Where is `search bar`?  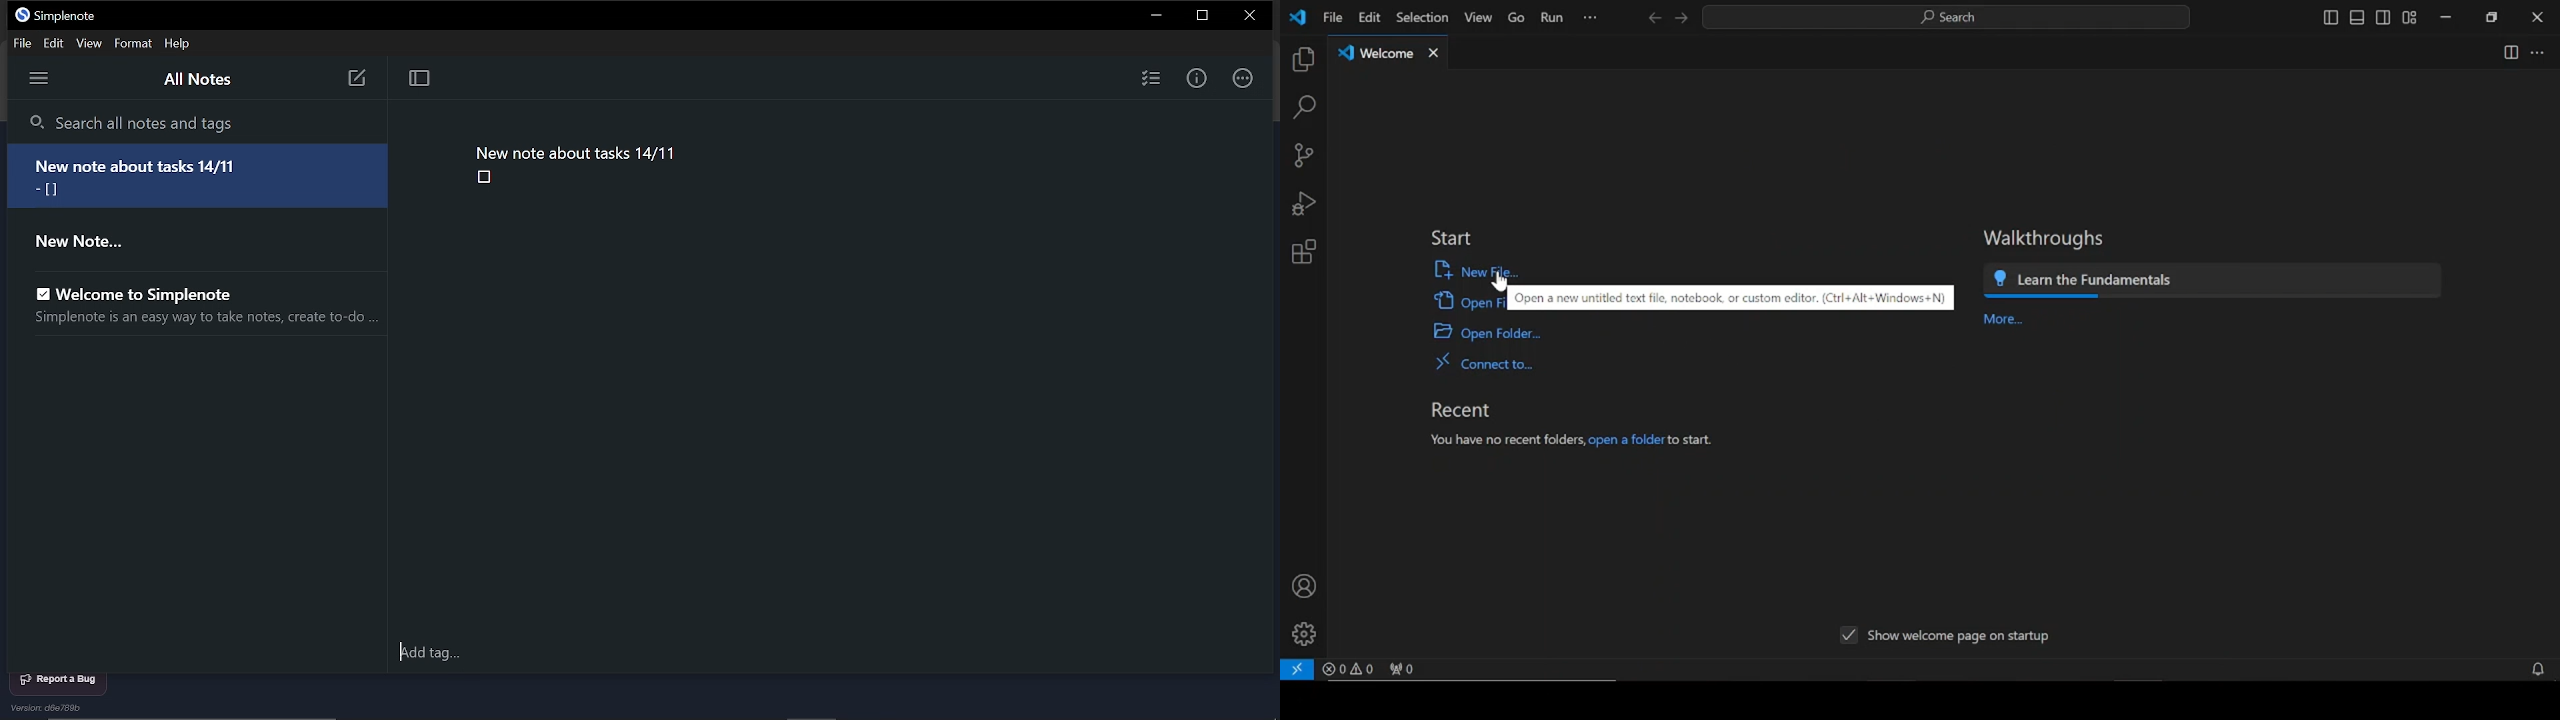
search bar is located at coordinates (1948, 17).